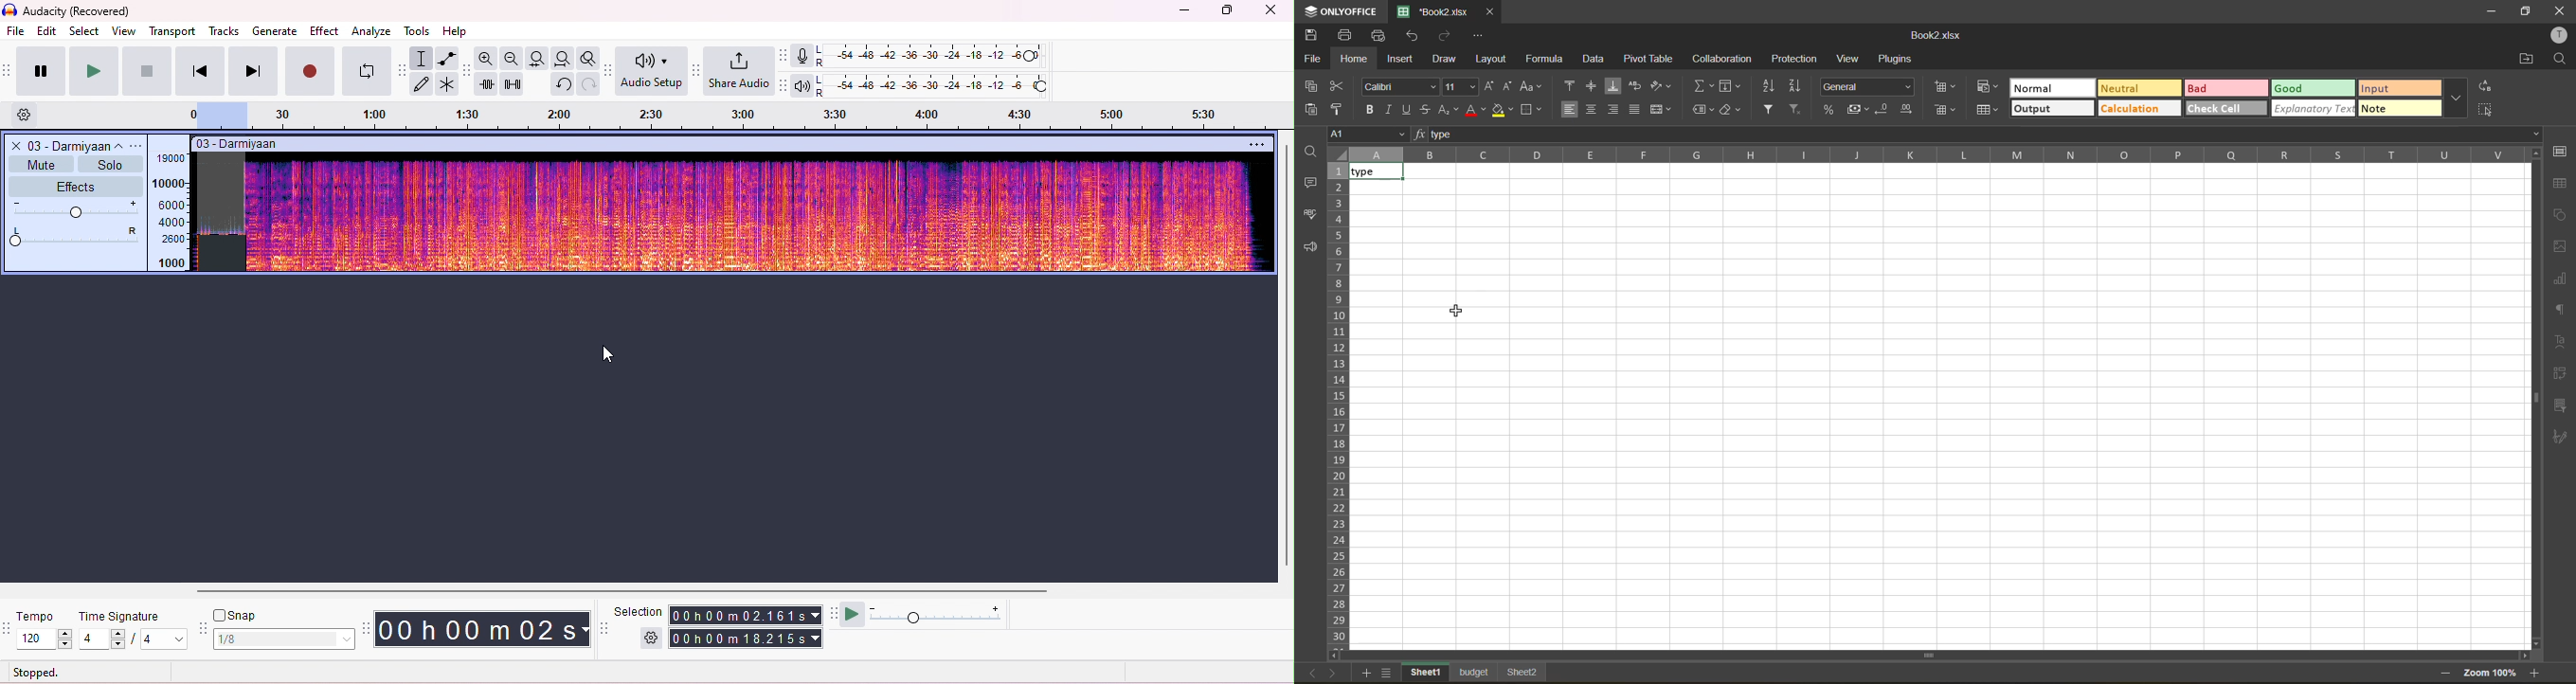 The image size is (2576, 700). Describe the element at coordinates (308, 79) in the screenshot. I see `record` at that location.